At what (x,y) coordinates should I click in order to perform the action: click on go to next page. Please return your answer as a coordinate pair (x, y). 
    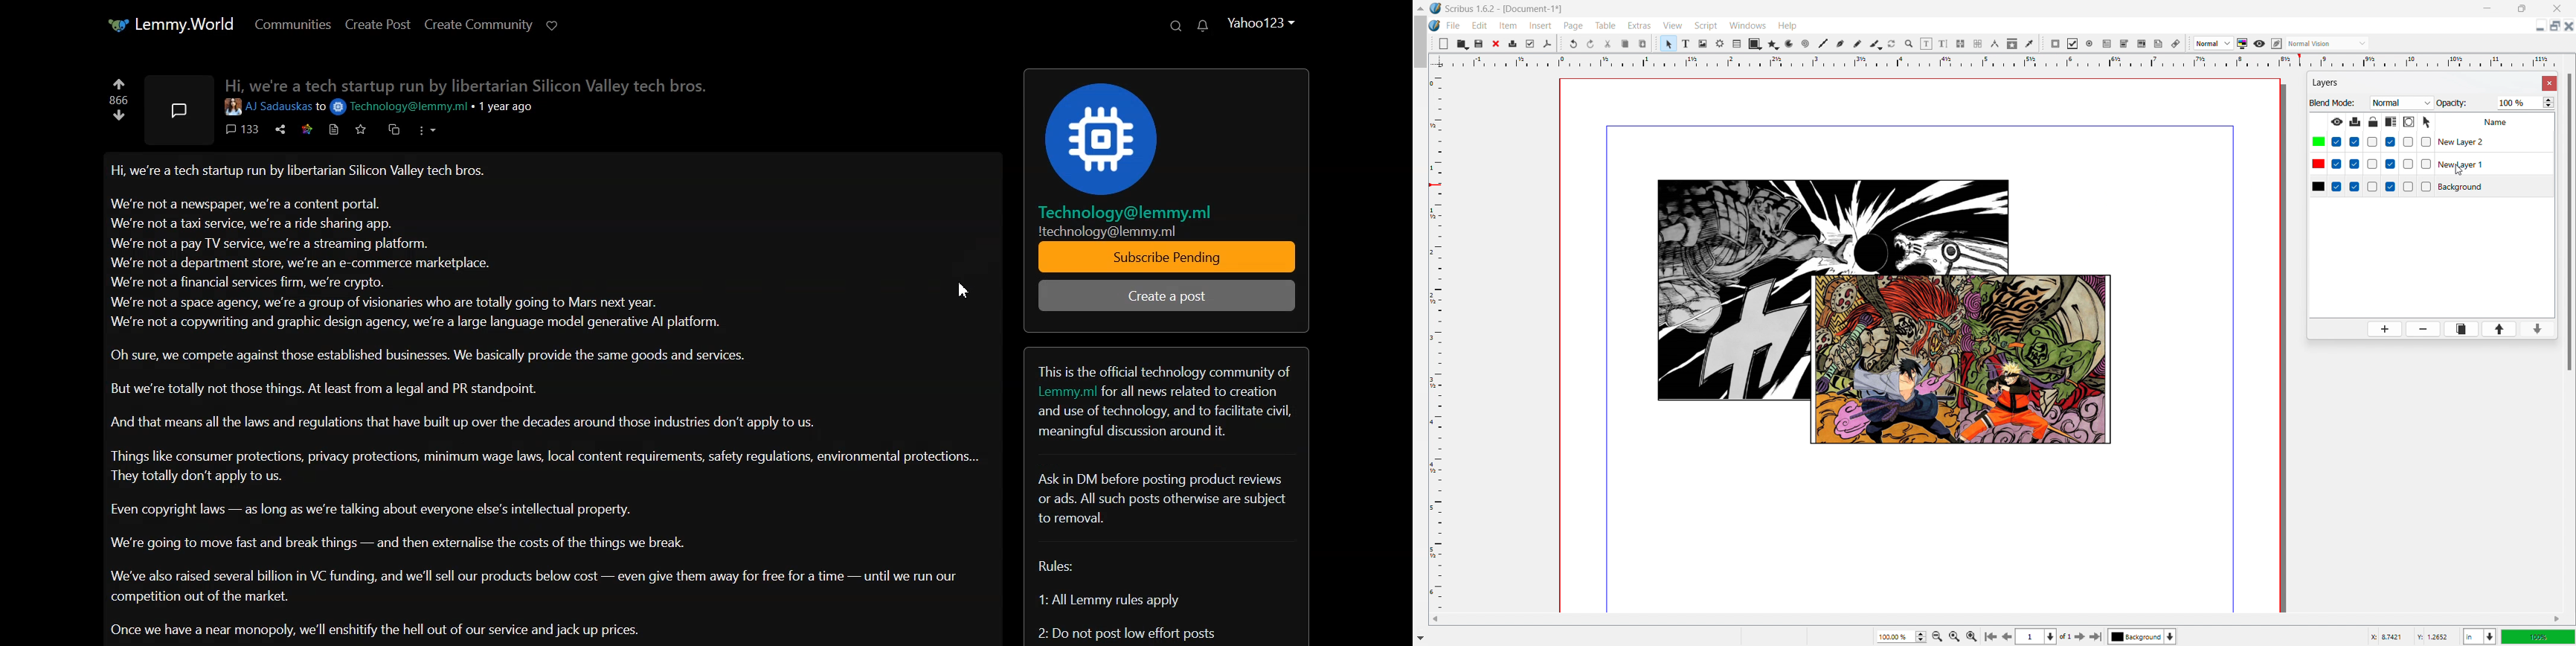
    Looking at the image, I should click on (2079, 636).